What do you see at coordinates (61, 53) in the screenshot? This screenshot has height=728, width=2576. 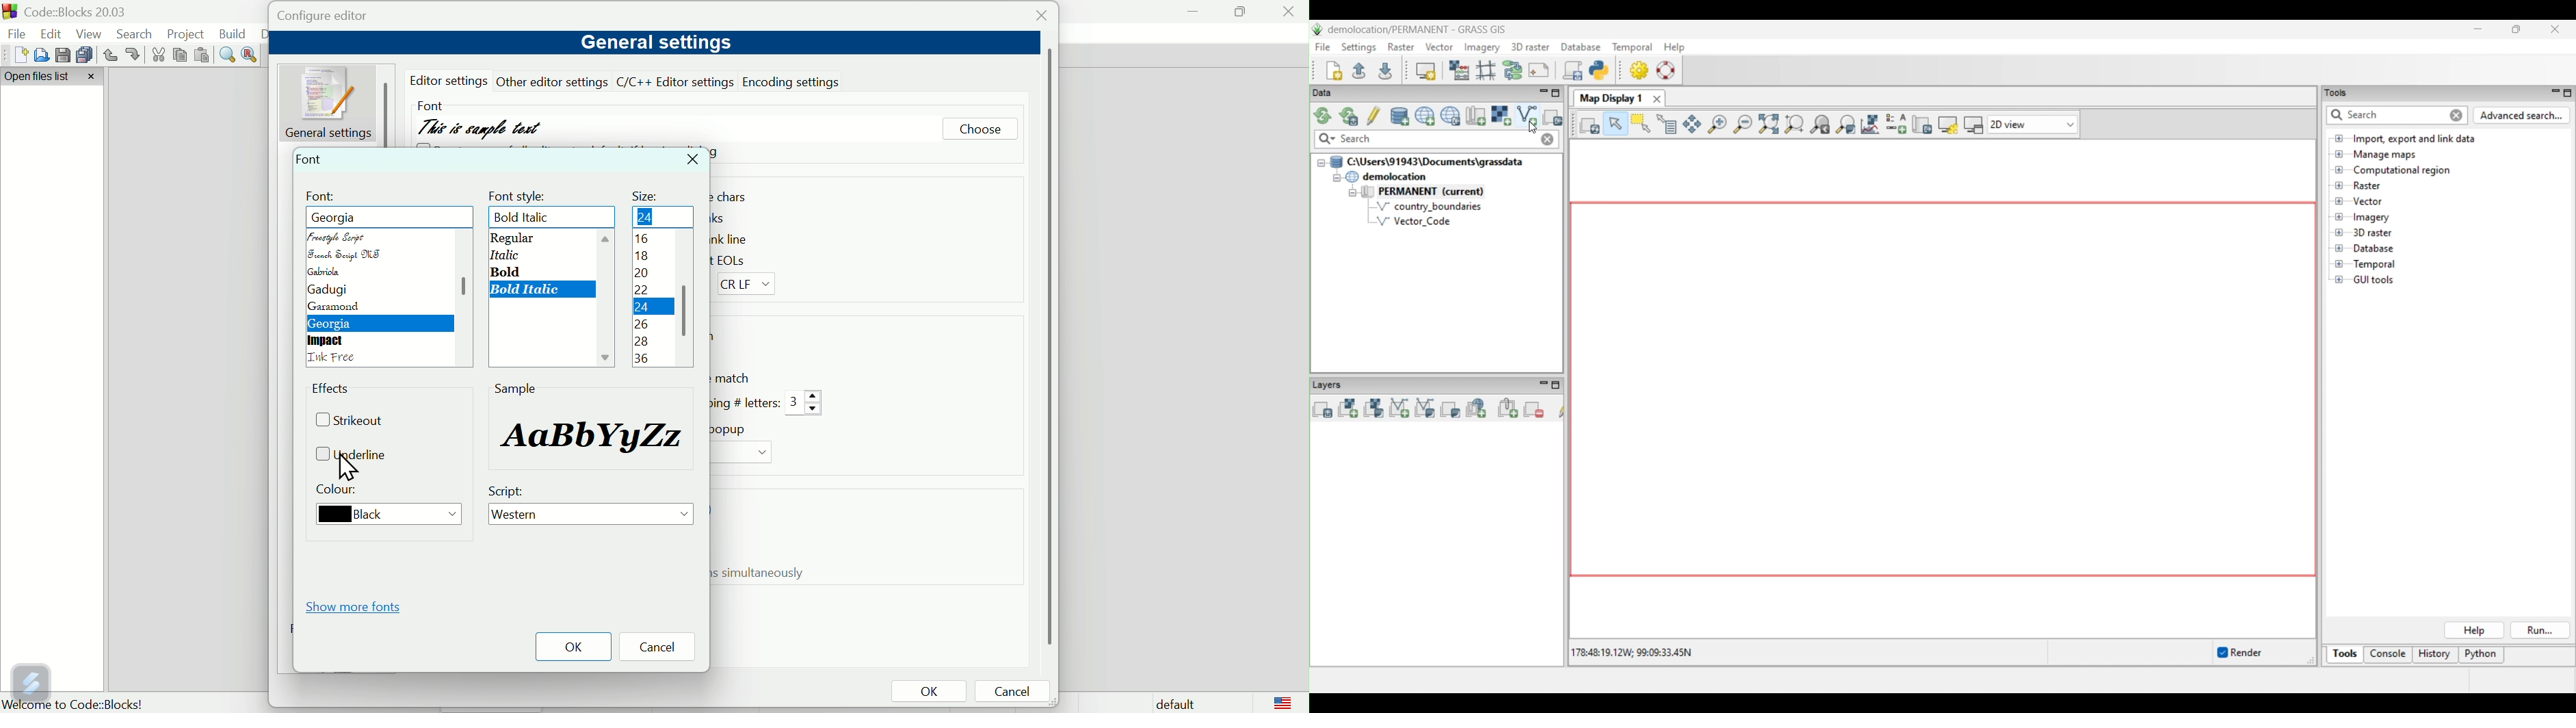 I see `save` at bounding box center [61, 53].